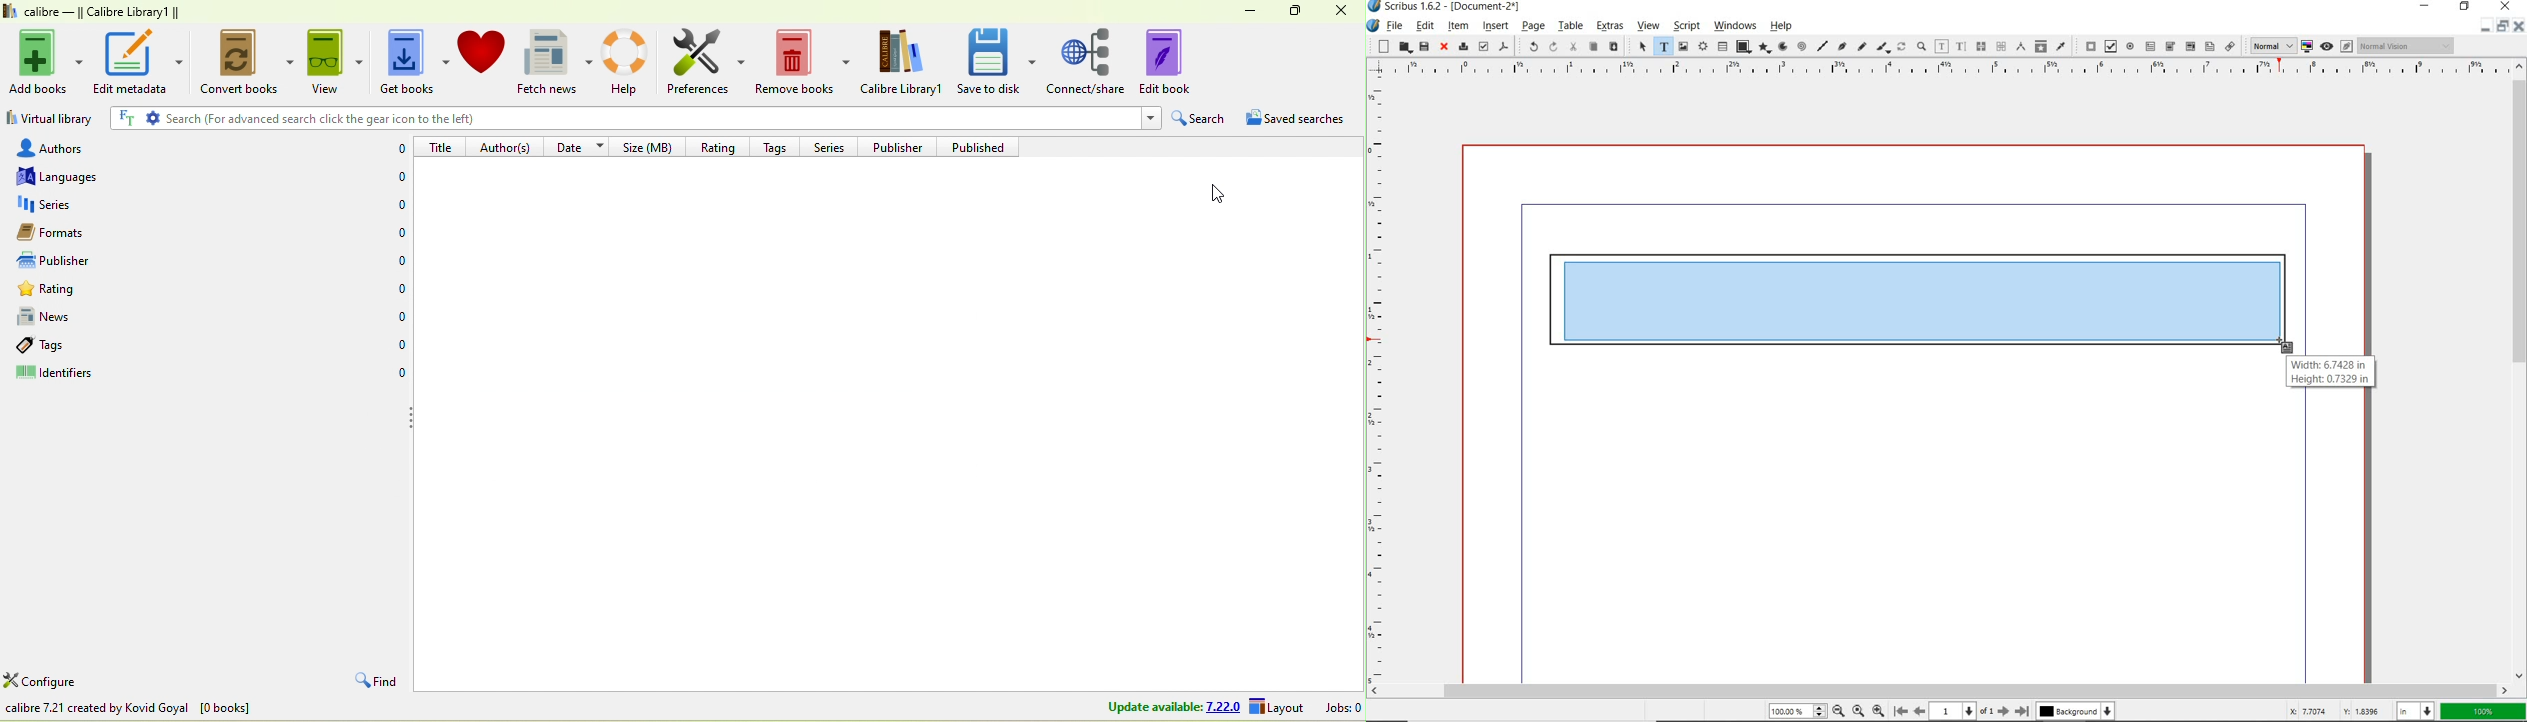  Describe the element at coordinates (396, 288) in the screenshot. I see `0` at that location.